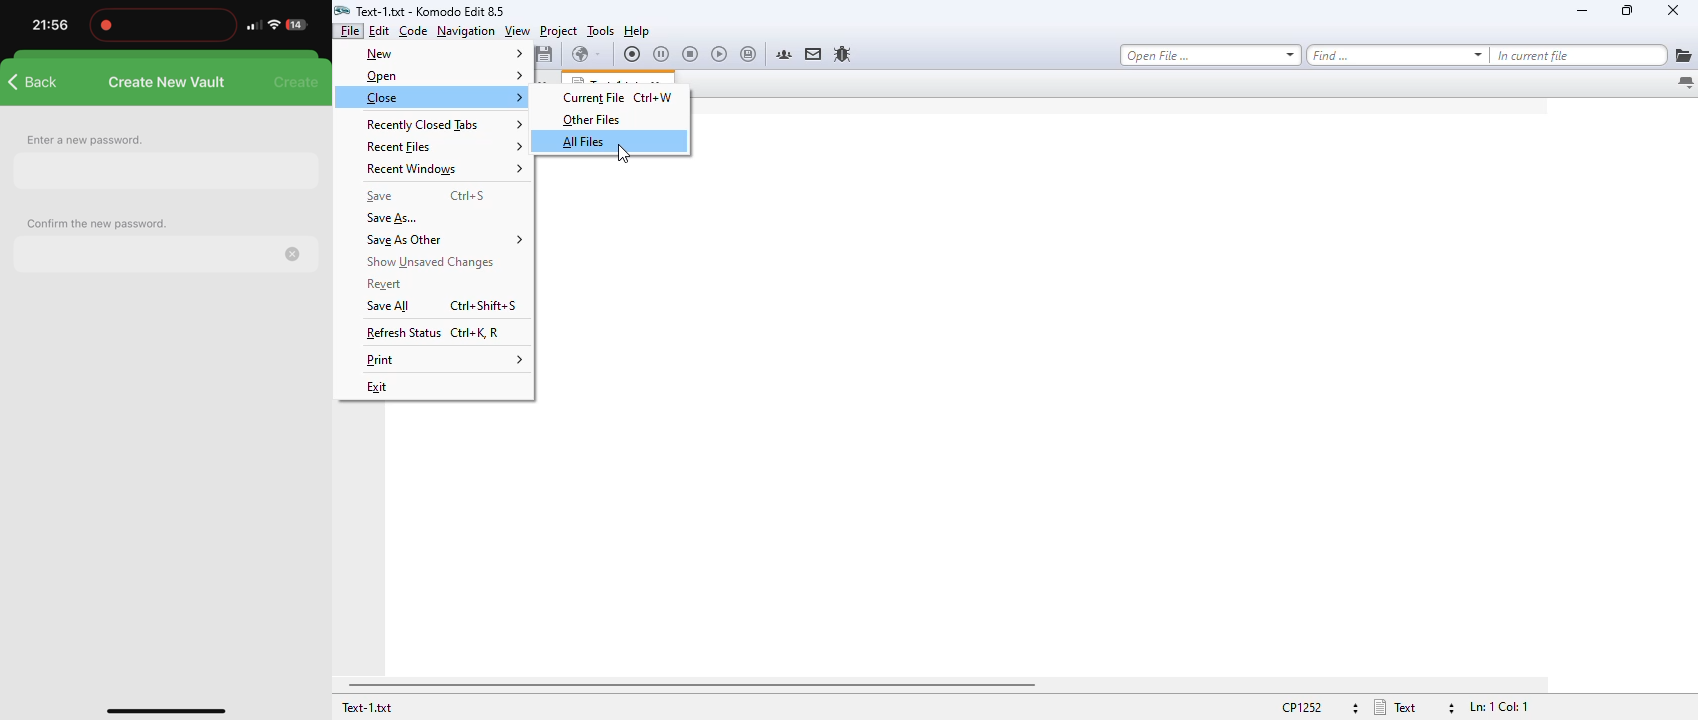 The height and width of the screenshot is (728, 1708). I want to click on confirm the new password, so click(99, 223).